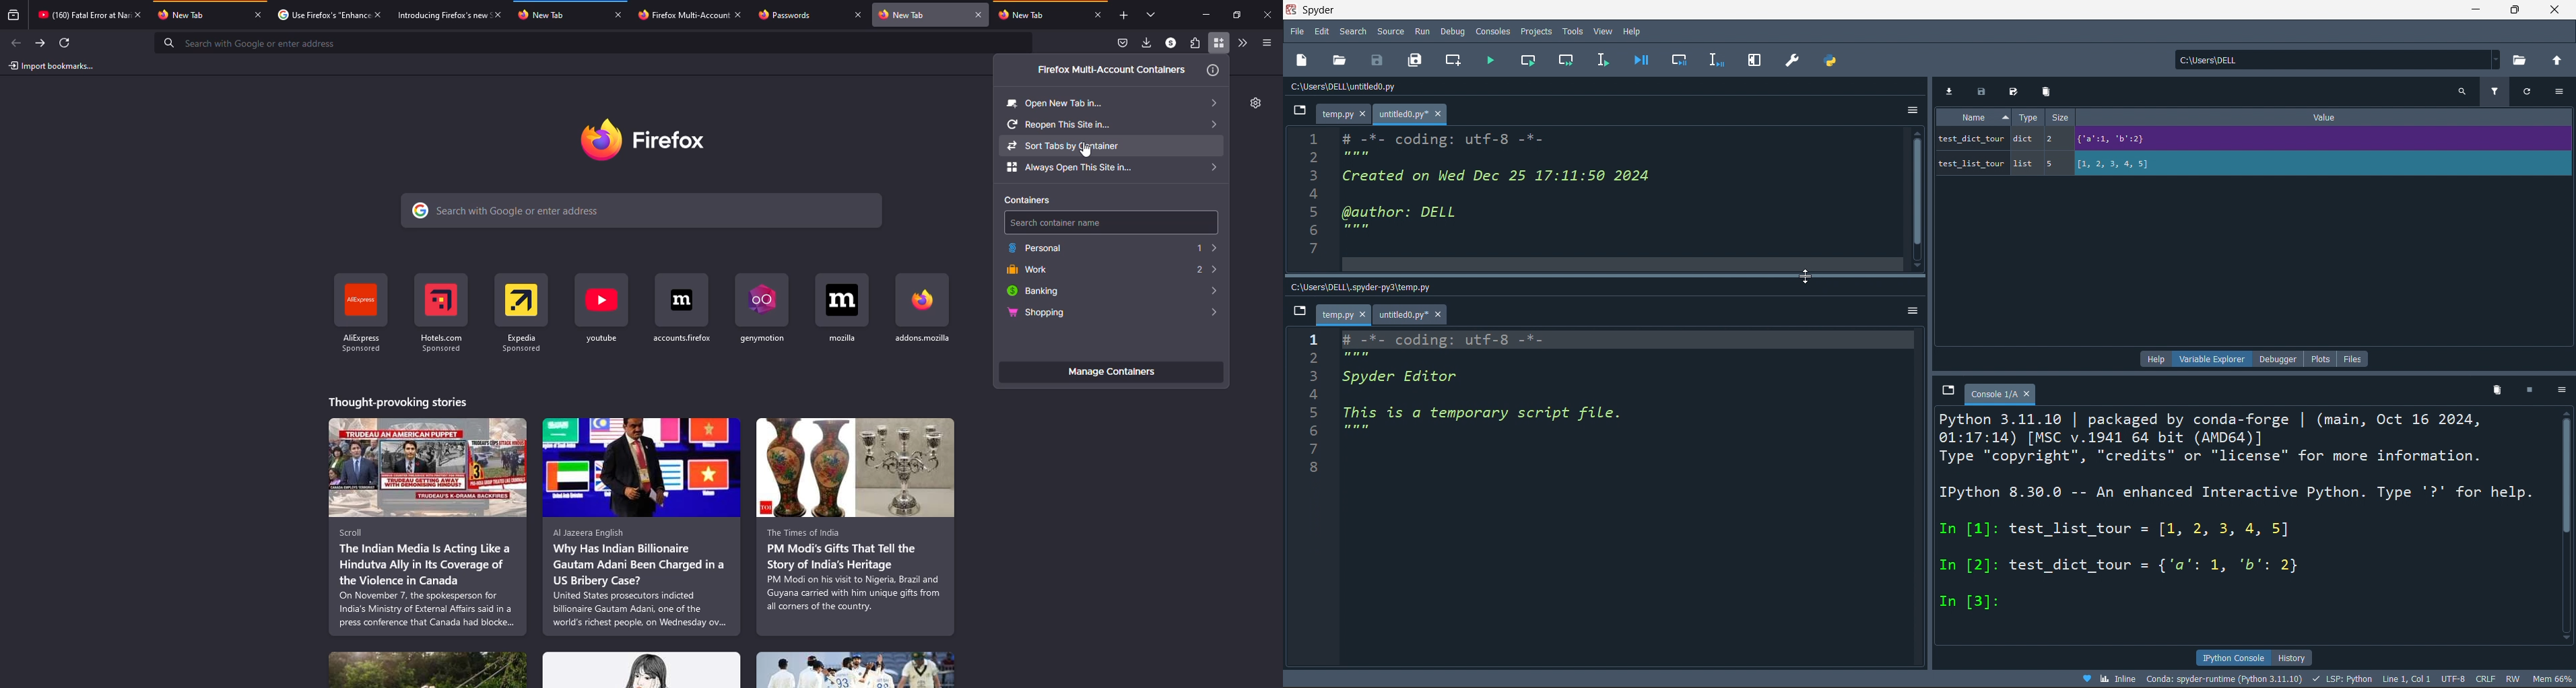  I want to click on debugger, so click(2273, 358).